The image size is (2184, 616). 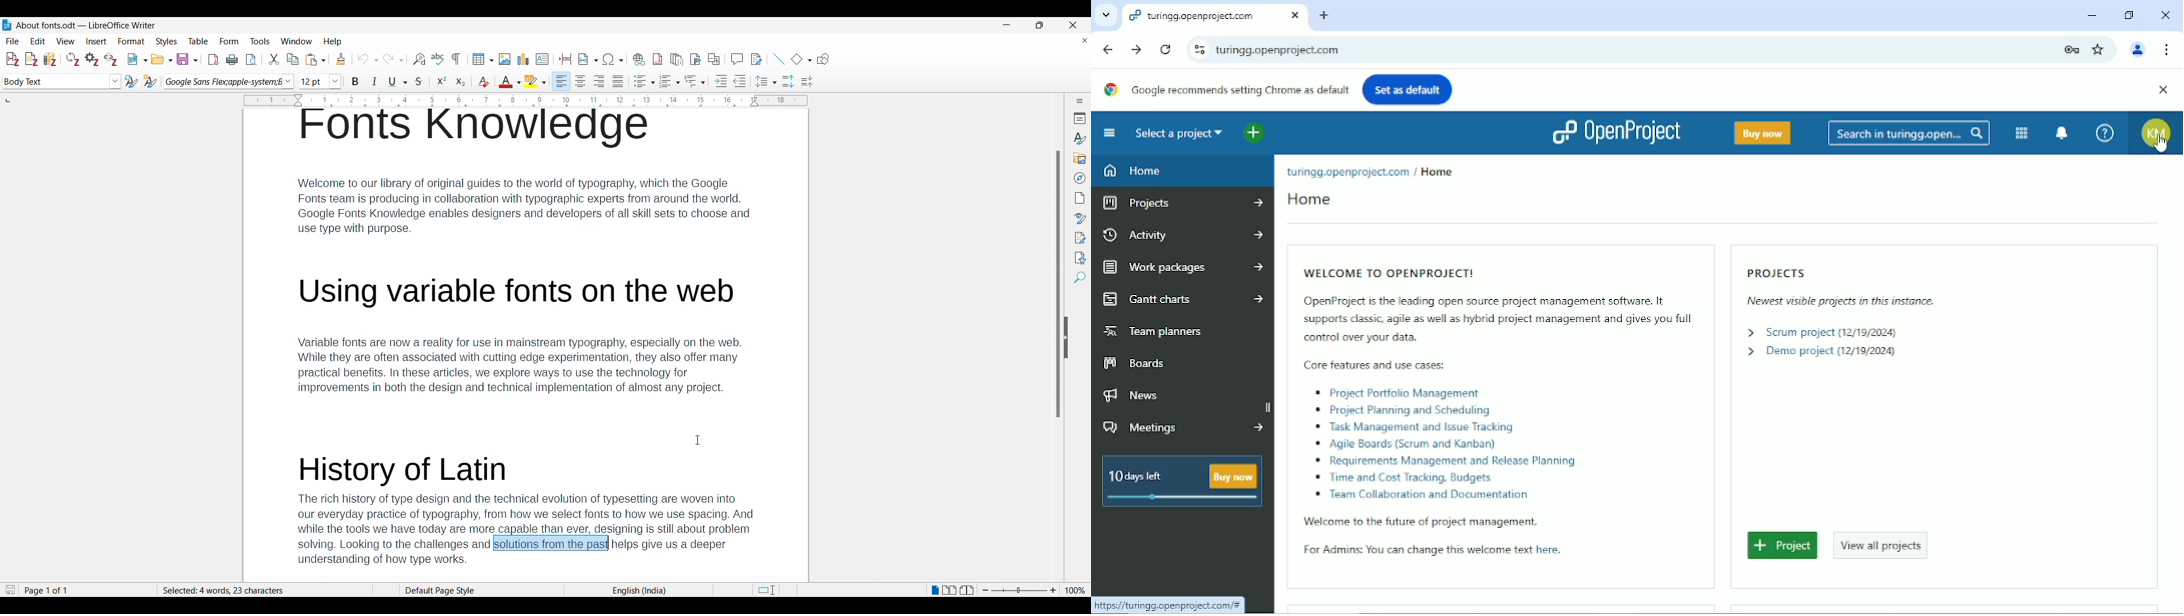 I want to click on Insert footnote, so click(x=658, y=59).